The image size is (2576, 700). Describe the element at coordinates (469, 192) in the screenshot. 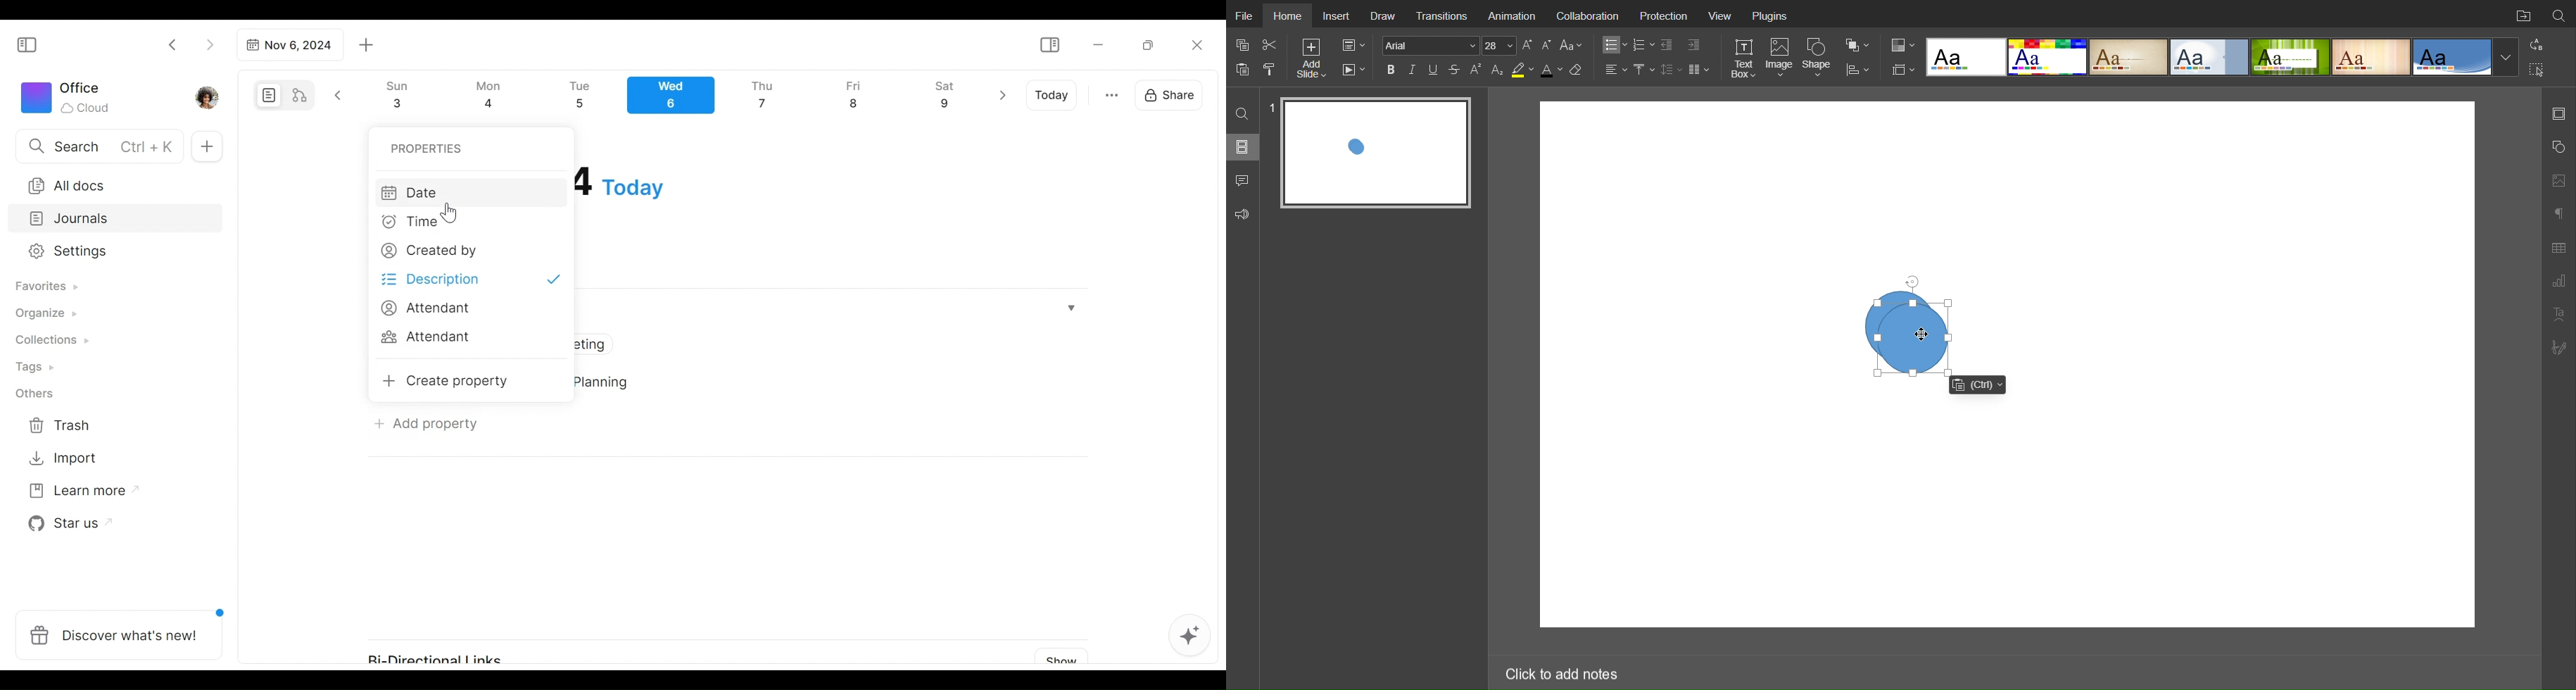

I see `Date` at that location.